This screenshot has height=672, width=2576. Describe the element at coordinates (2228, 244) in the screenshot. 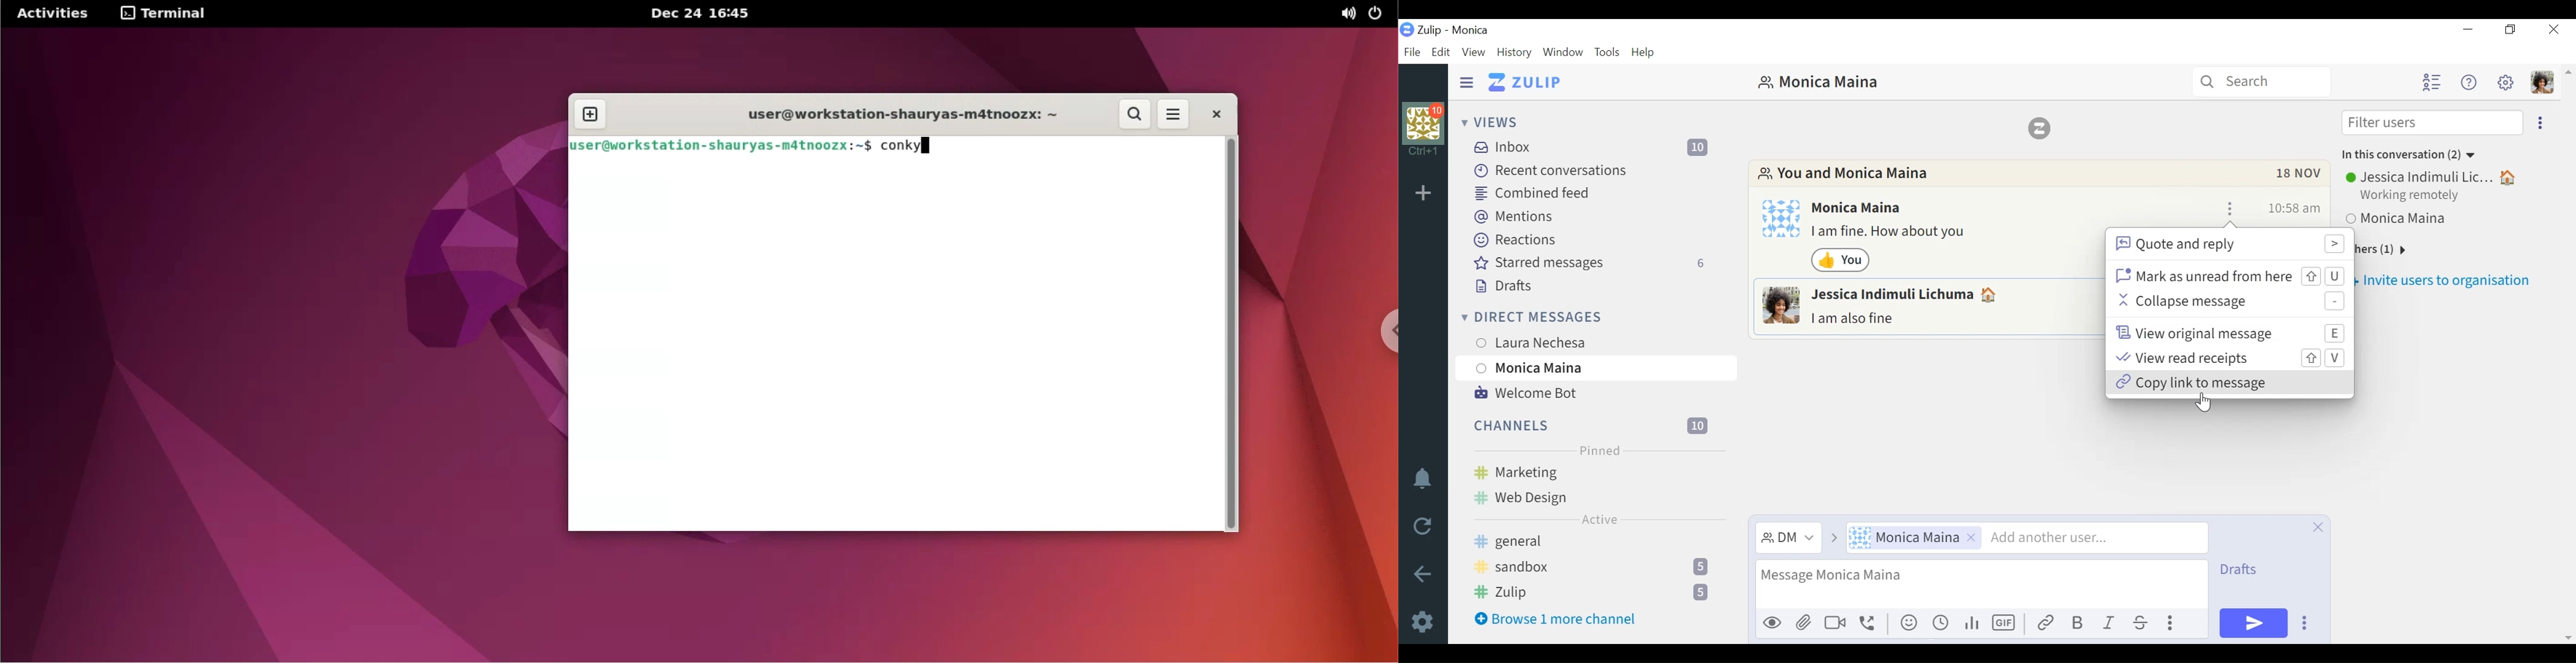

I see `Quote and reply` at that location.